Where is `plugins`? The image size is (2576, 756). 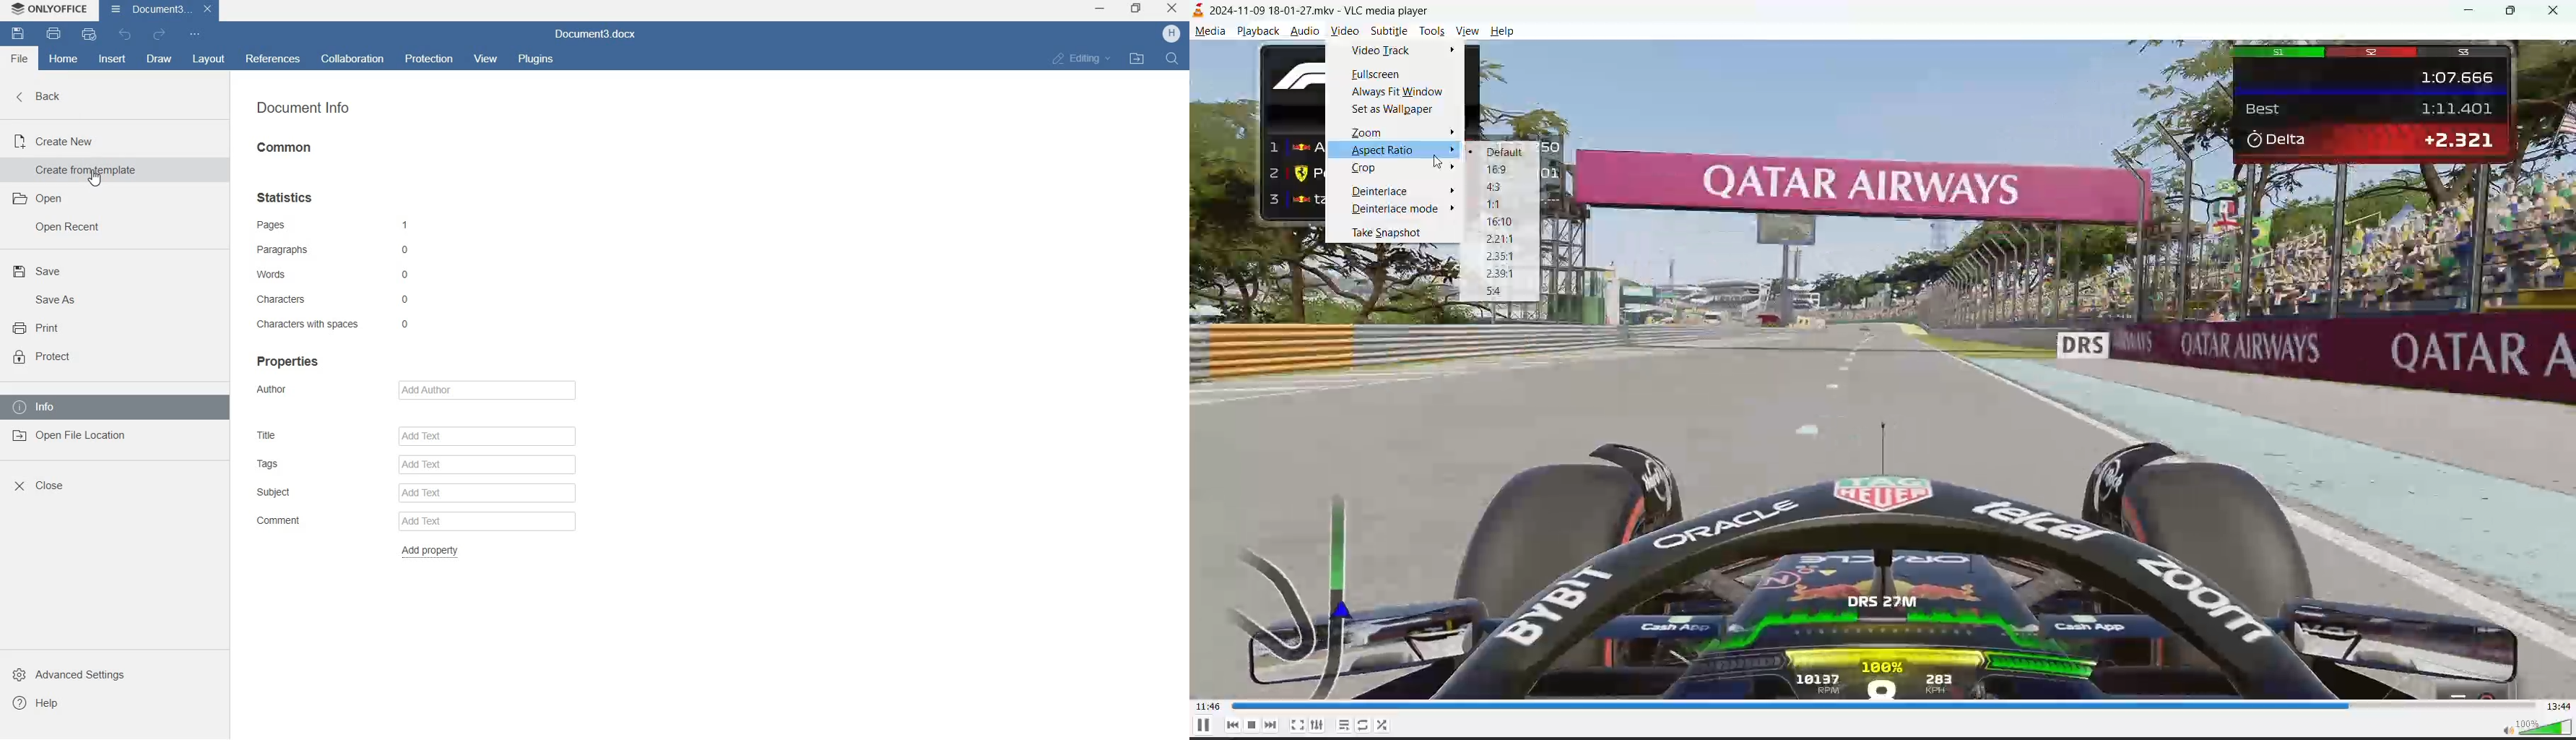 plugins is located at coordinates (537, 59).